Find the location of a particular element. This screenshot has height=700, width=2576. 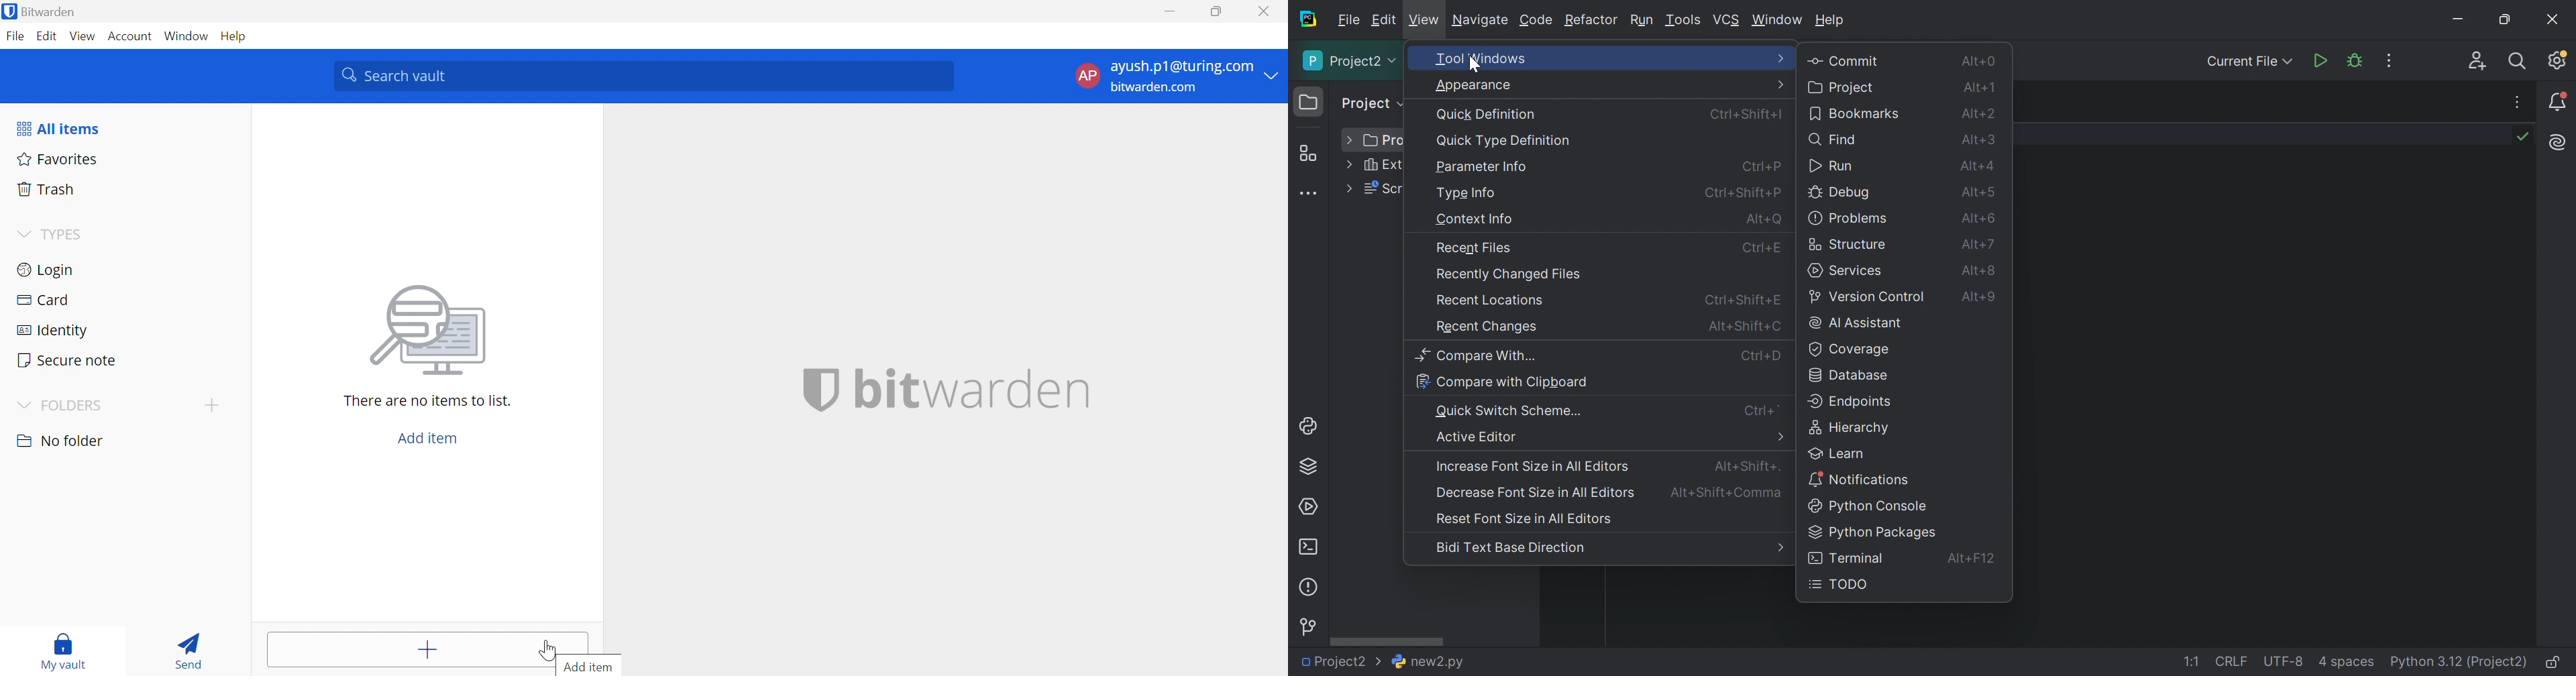

UTF-8 is located at coordinates (2284, 661).